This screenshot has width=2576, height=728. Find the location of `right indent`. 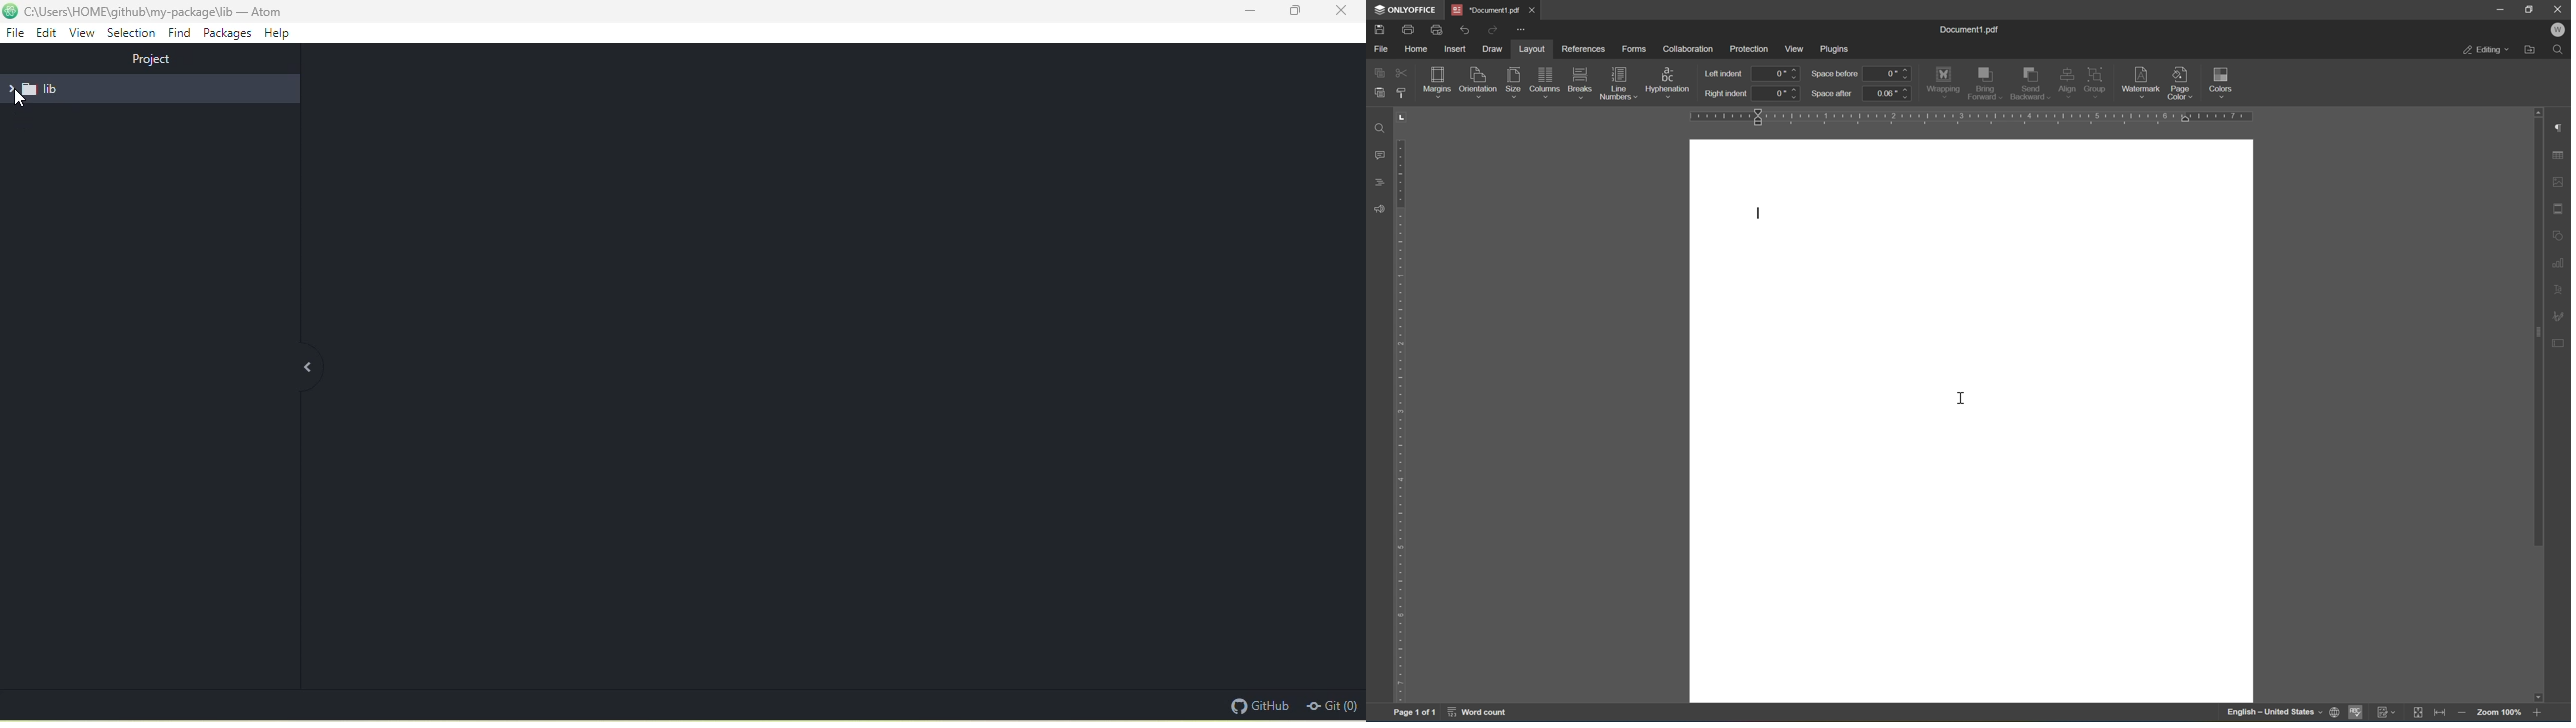

right indent is located at coordinates (1726, 95).